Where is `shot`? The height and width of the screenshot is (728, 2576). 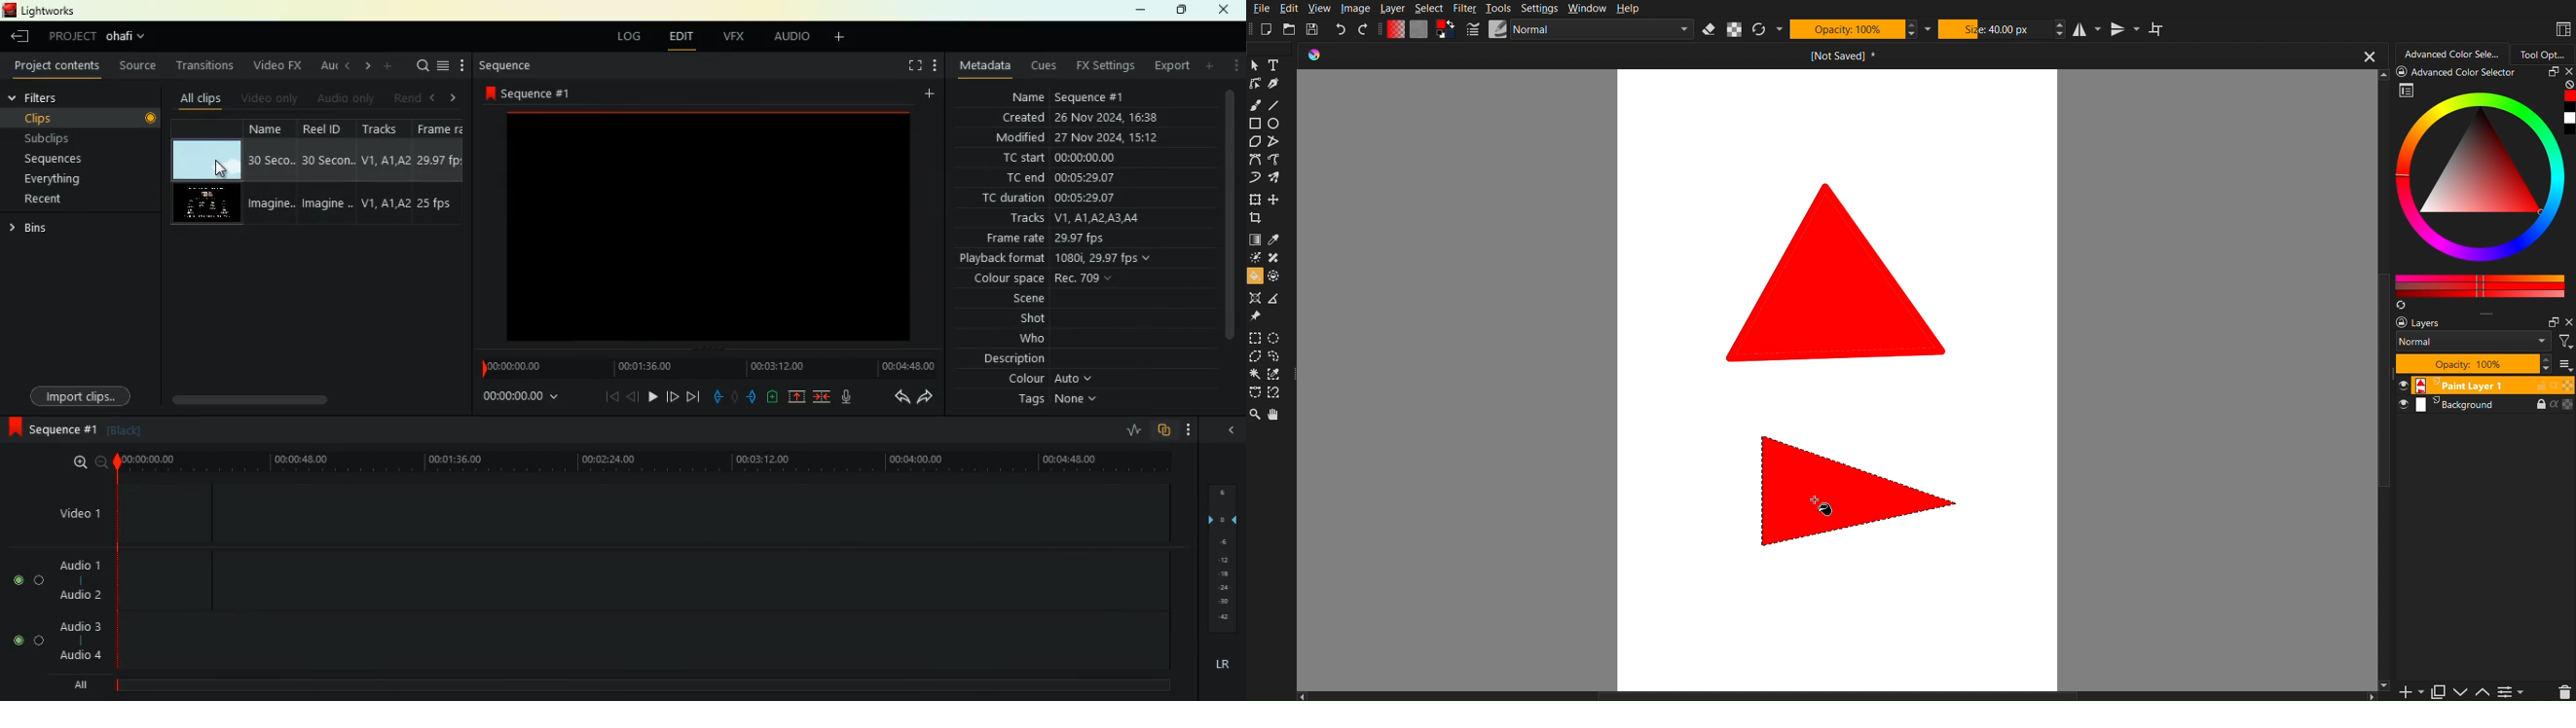
shot is located at coordinates (1038, 319).